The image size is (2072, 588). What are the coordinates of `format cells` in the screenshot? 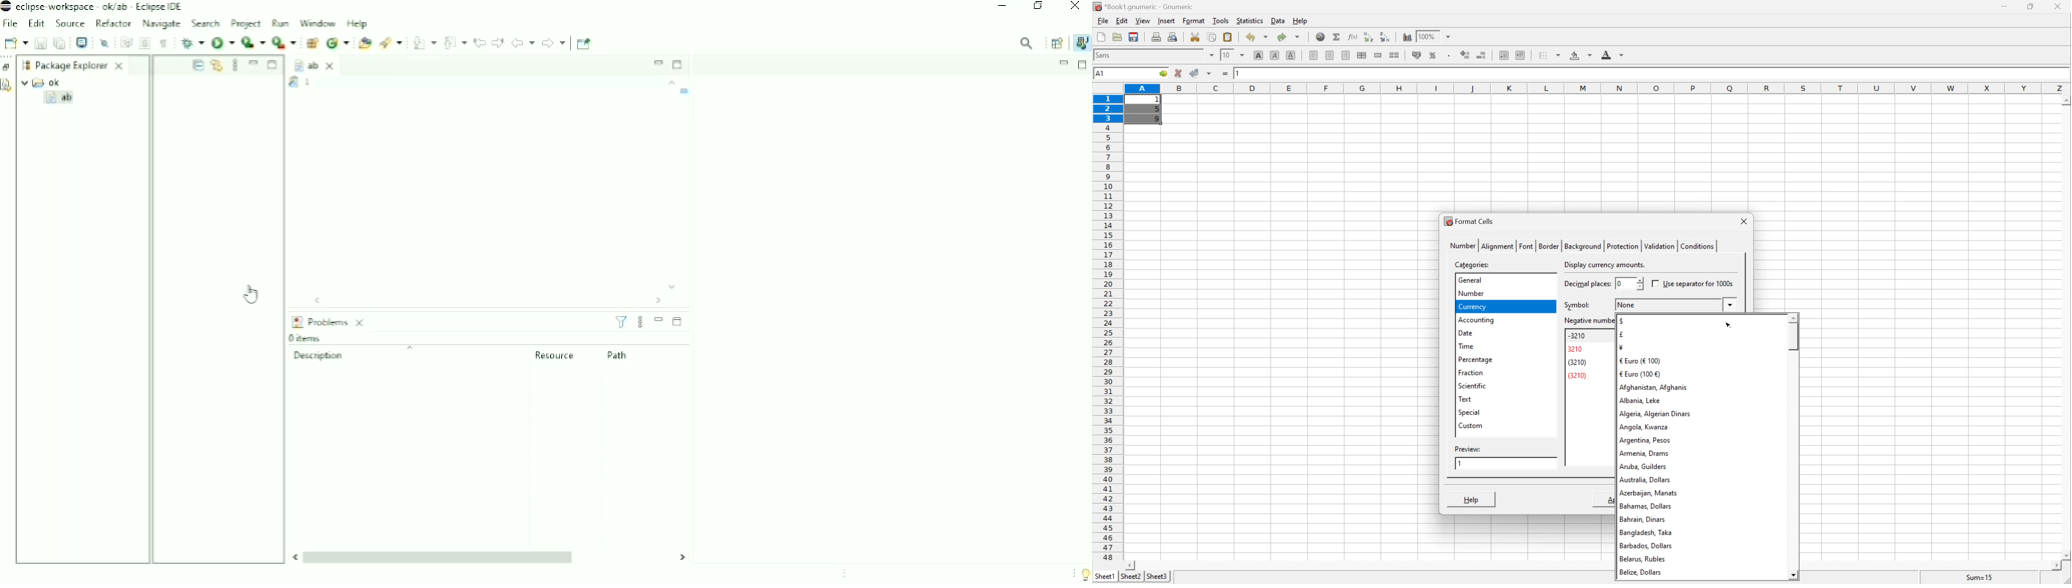 It's located at (1469, 220).